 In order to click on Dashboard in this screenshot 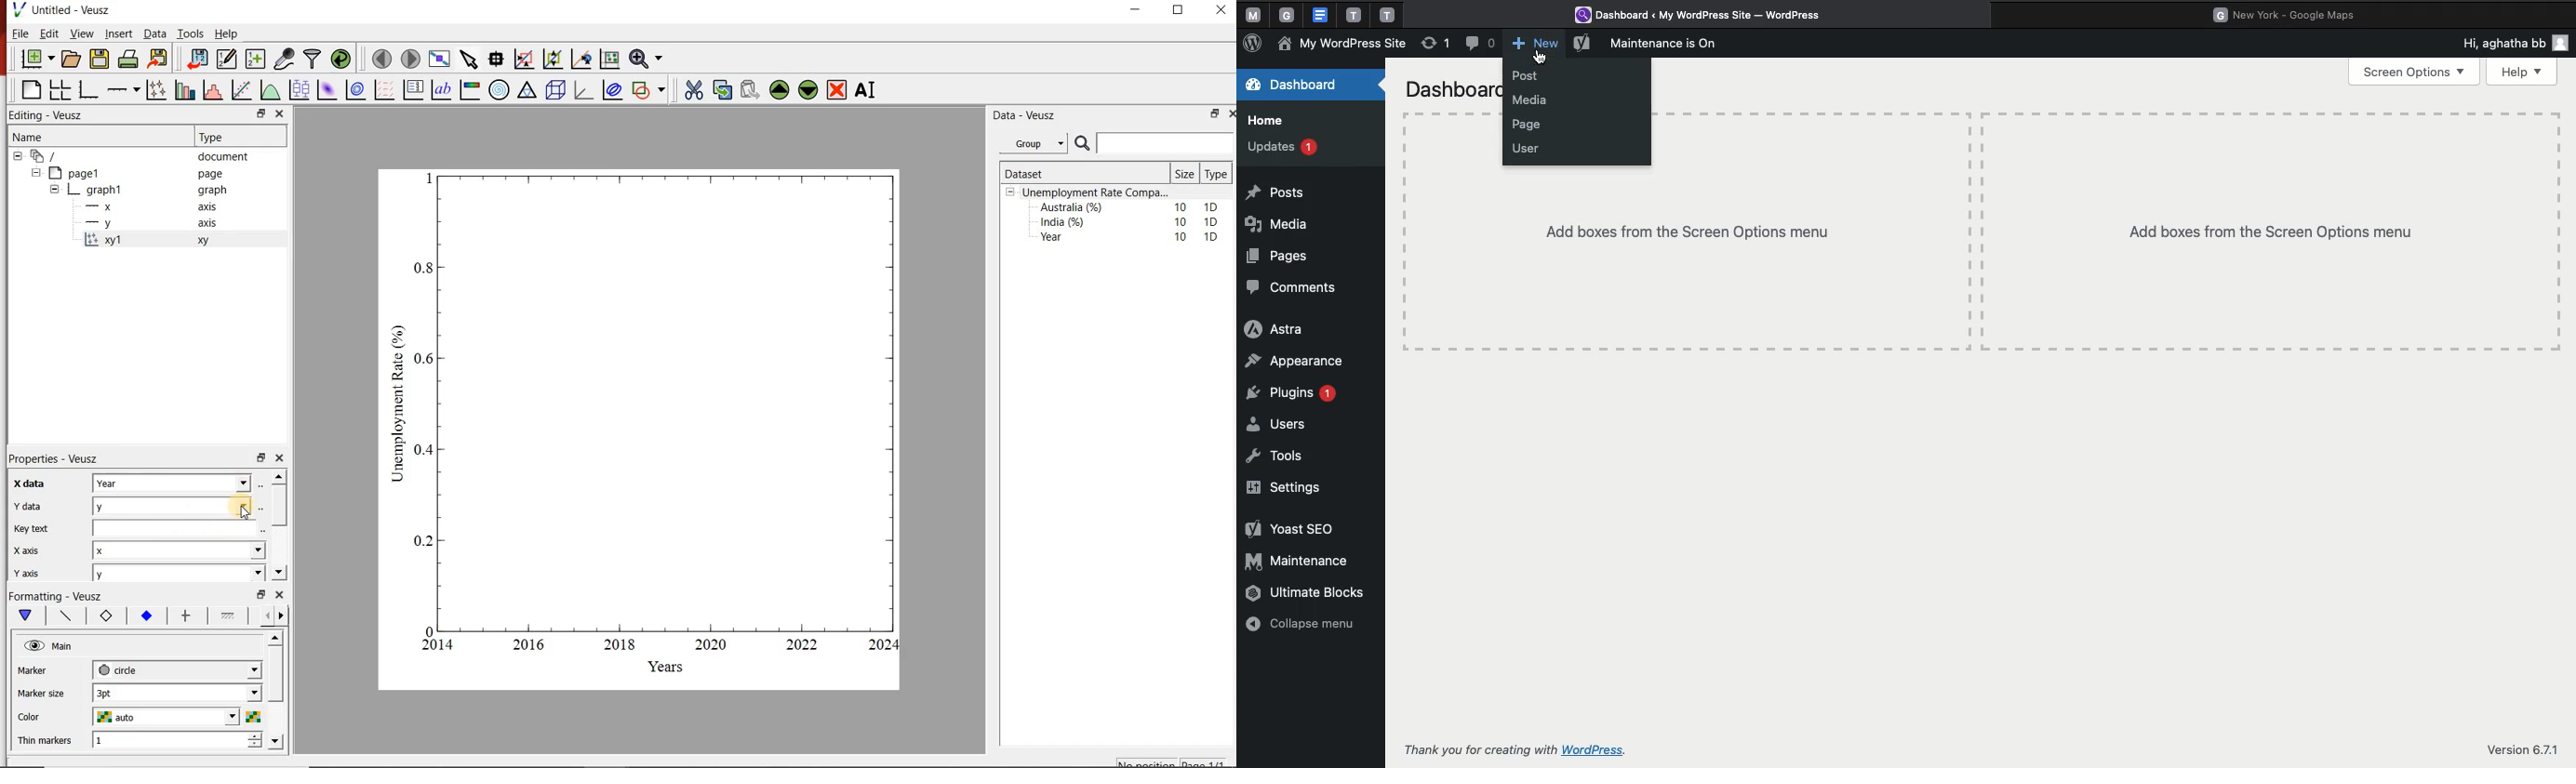, I will do `click(1295, 84)`.